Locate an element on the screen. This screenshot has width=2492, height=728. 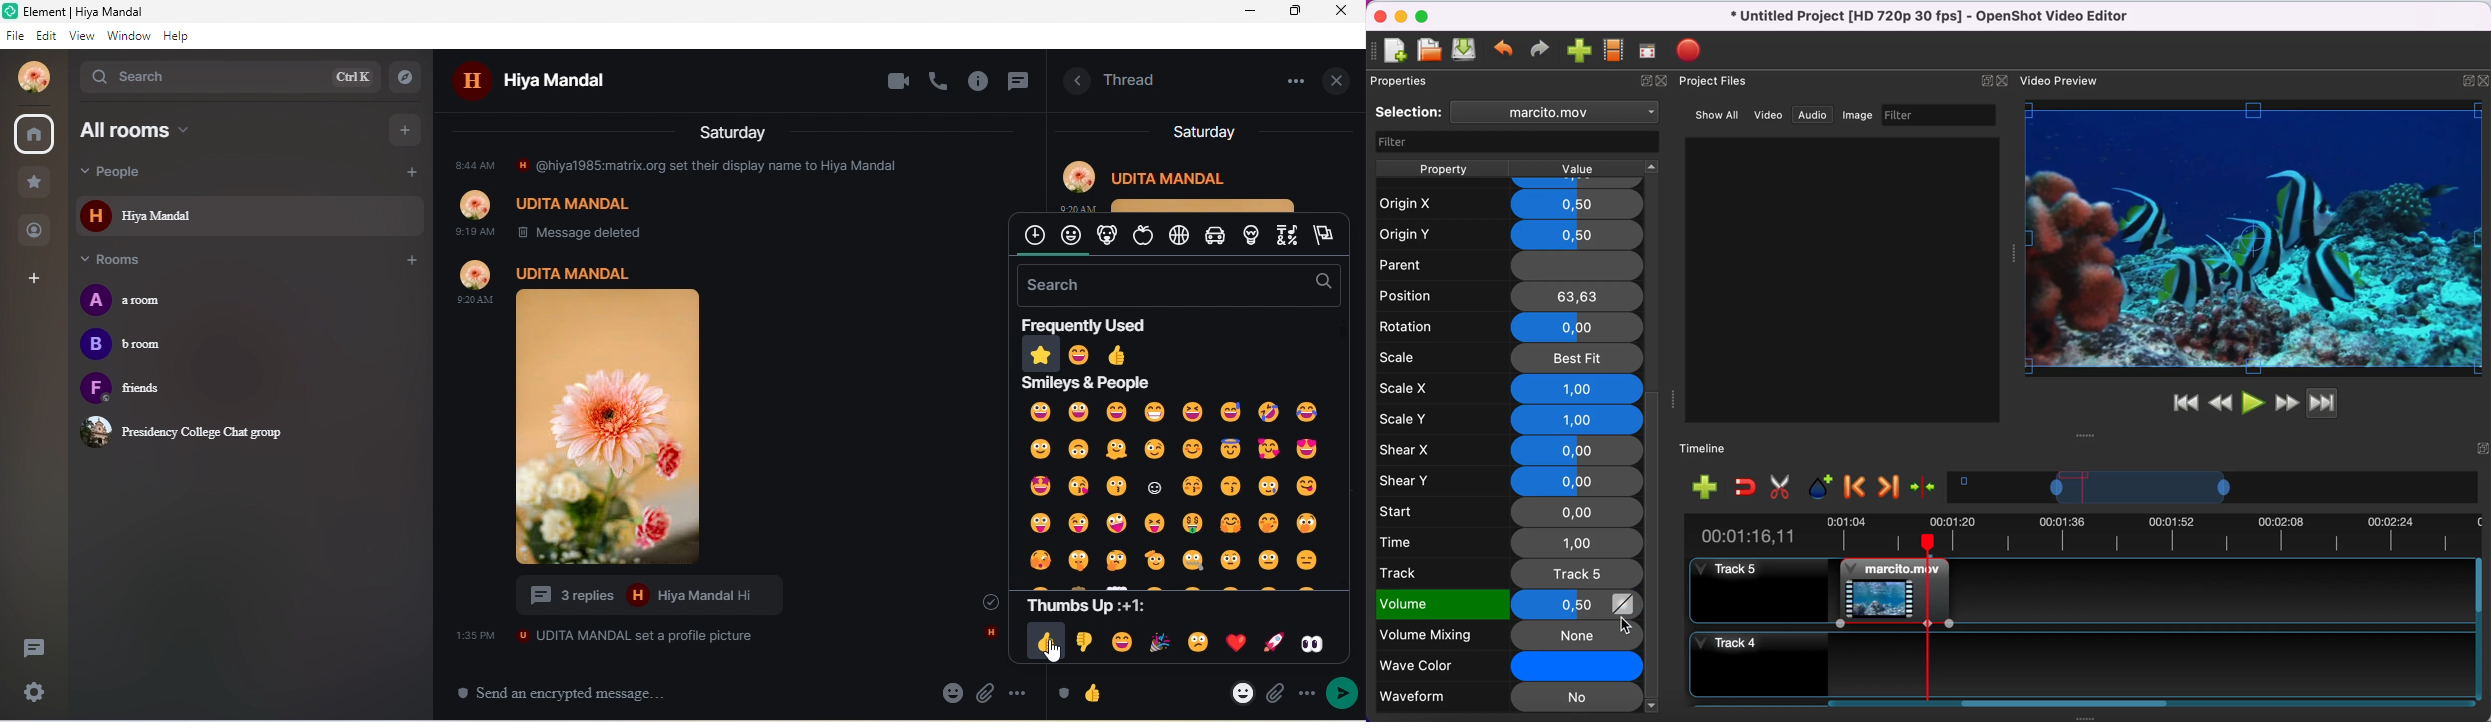
rooms is located at coordinates (123, 261).